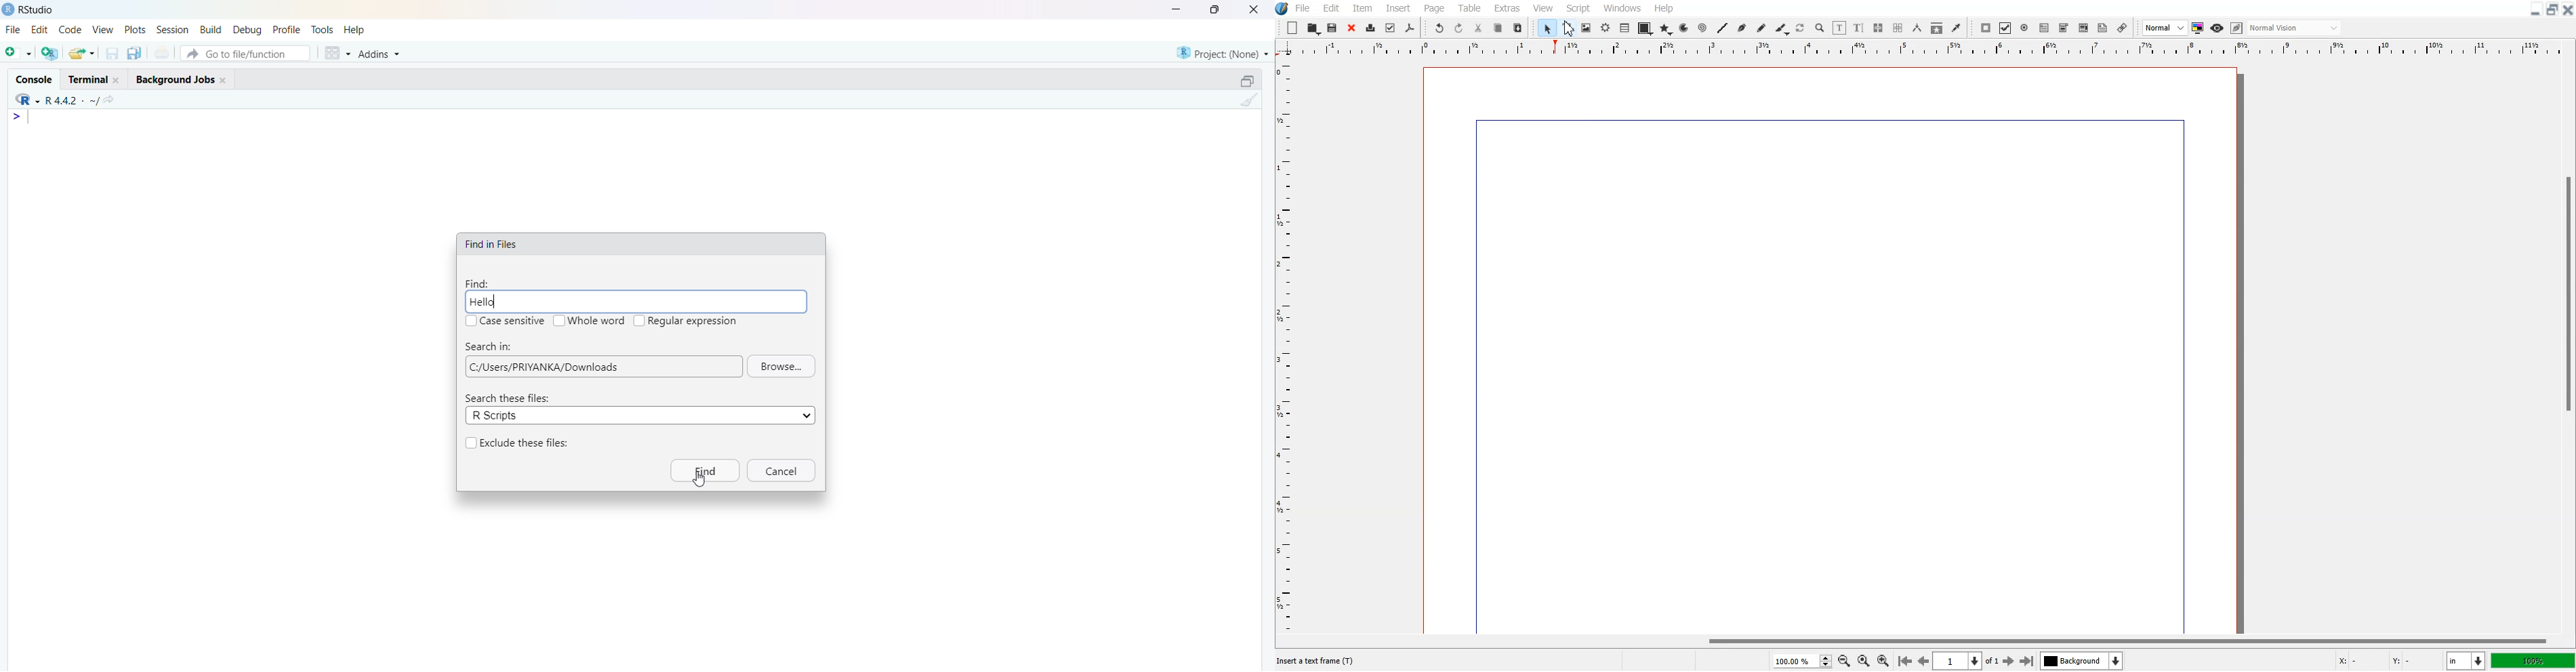 This screenshot has width=2576, height=672. Describe the element at coordinates (701, 478) in the screenshot. I see `cursor` at that location.